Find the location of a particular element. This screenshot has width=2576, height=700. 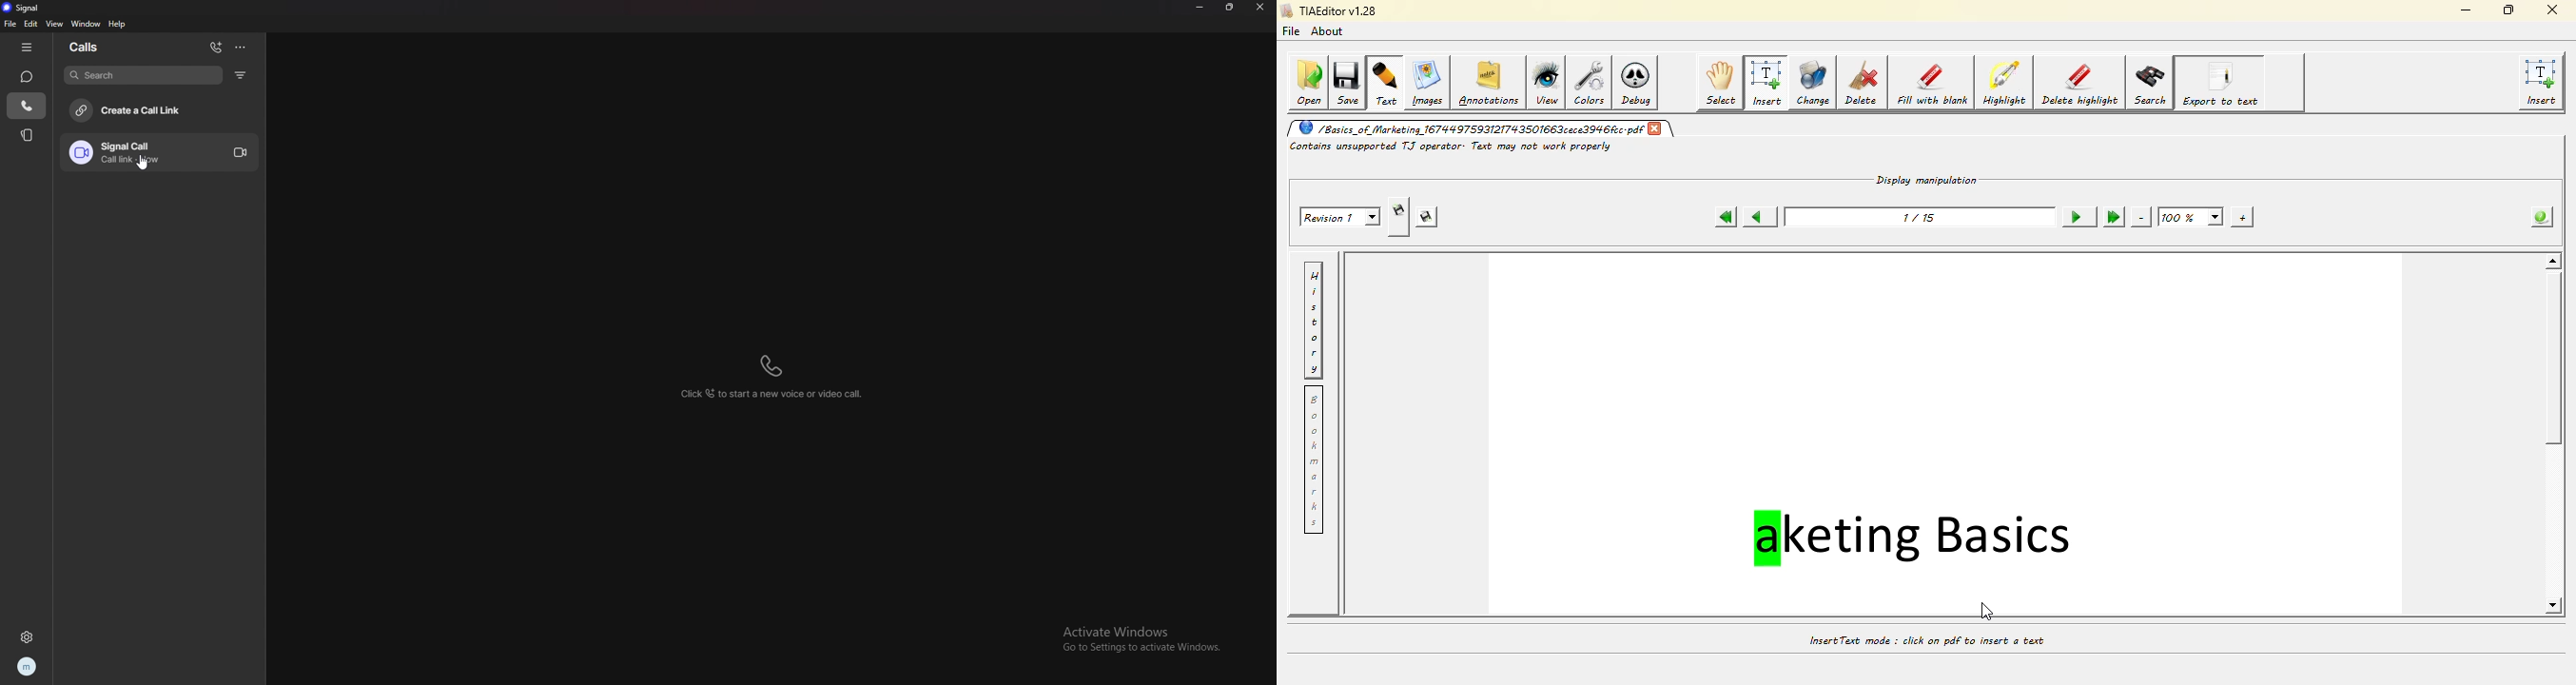

create call link is located at coordinates (164, 111).